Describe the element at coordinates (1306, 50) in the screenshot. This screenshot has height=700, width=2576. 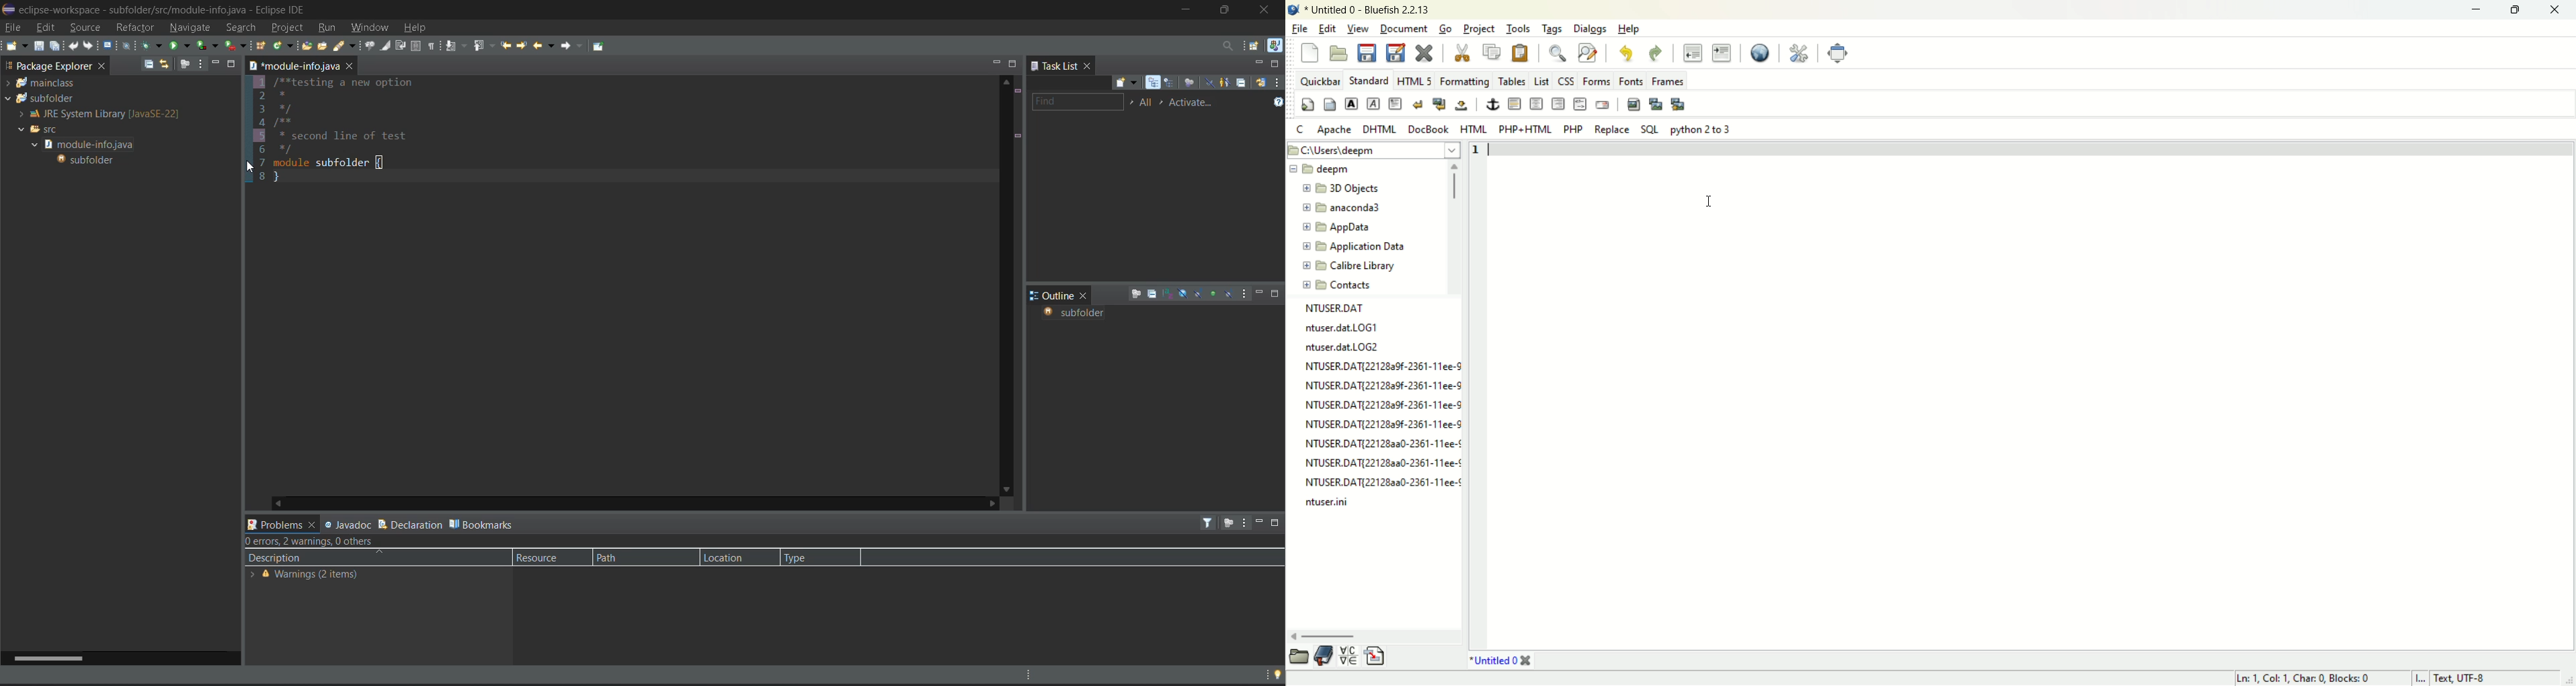
I see `new` at that location.